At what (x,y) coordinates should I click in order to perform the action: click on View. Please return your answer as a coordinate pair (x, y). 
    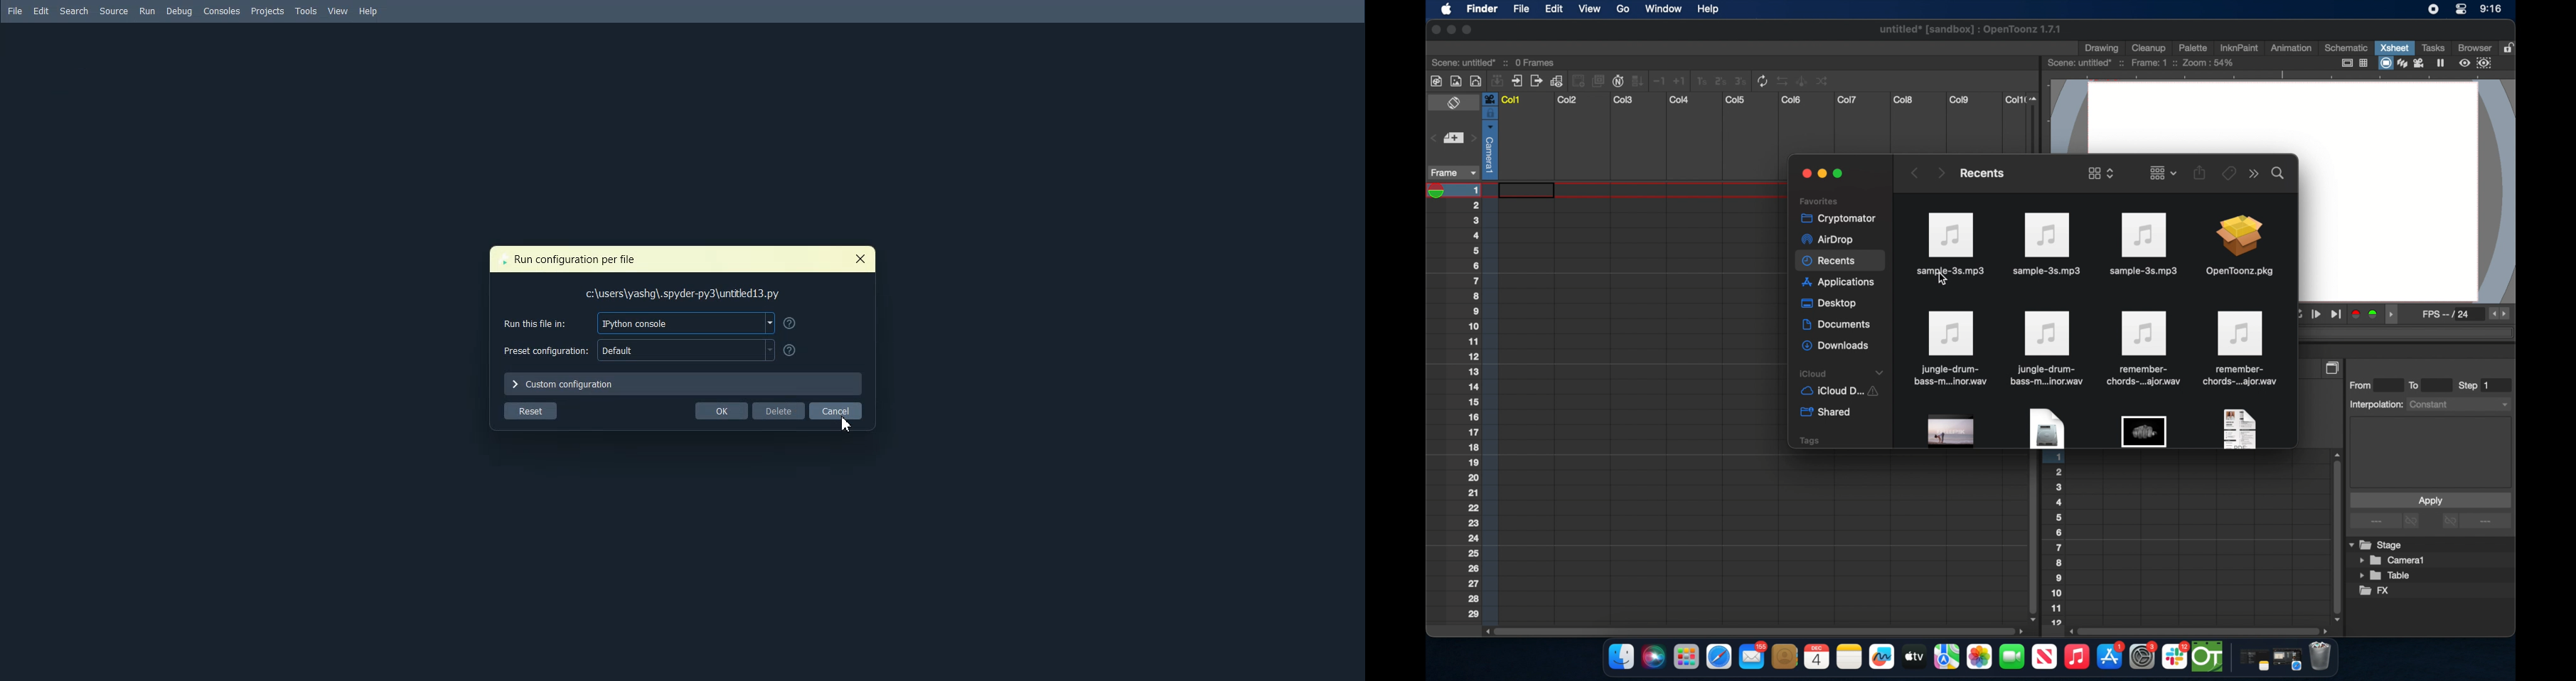
    Looking at the image, I should click on (338, 11).